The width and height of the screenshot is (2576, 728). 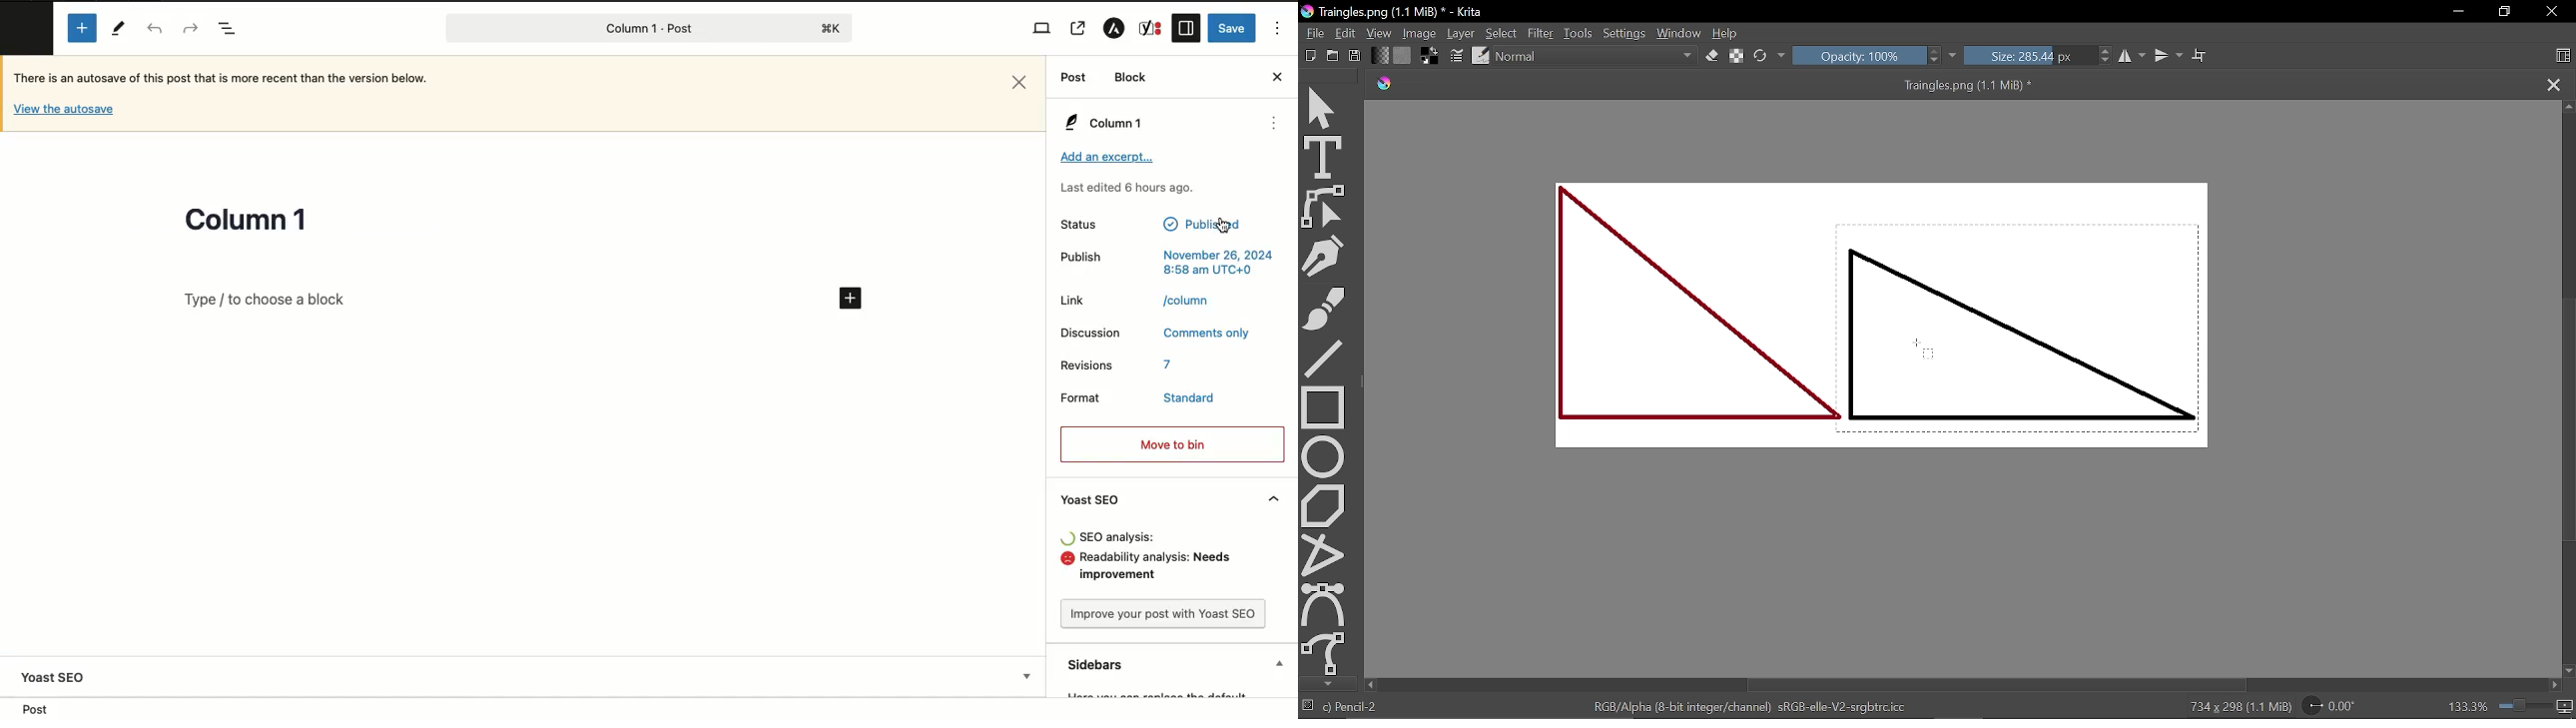 I want to click on Link, so click(x=1073, y=300).